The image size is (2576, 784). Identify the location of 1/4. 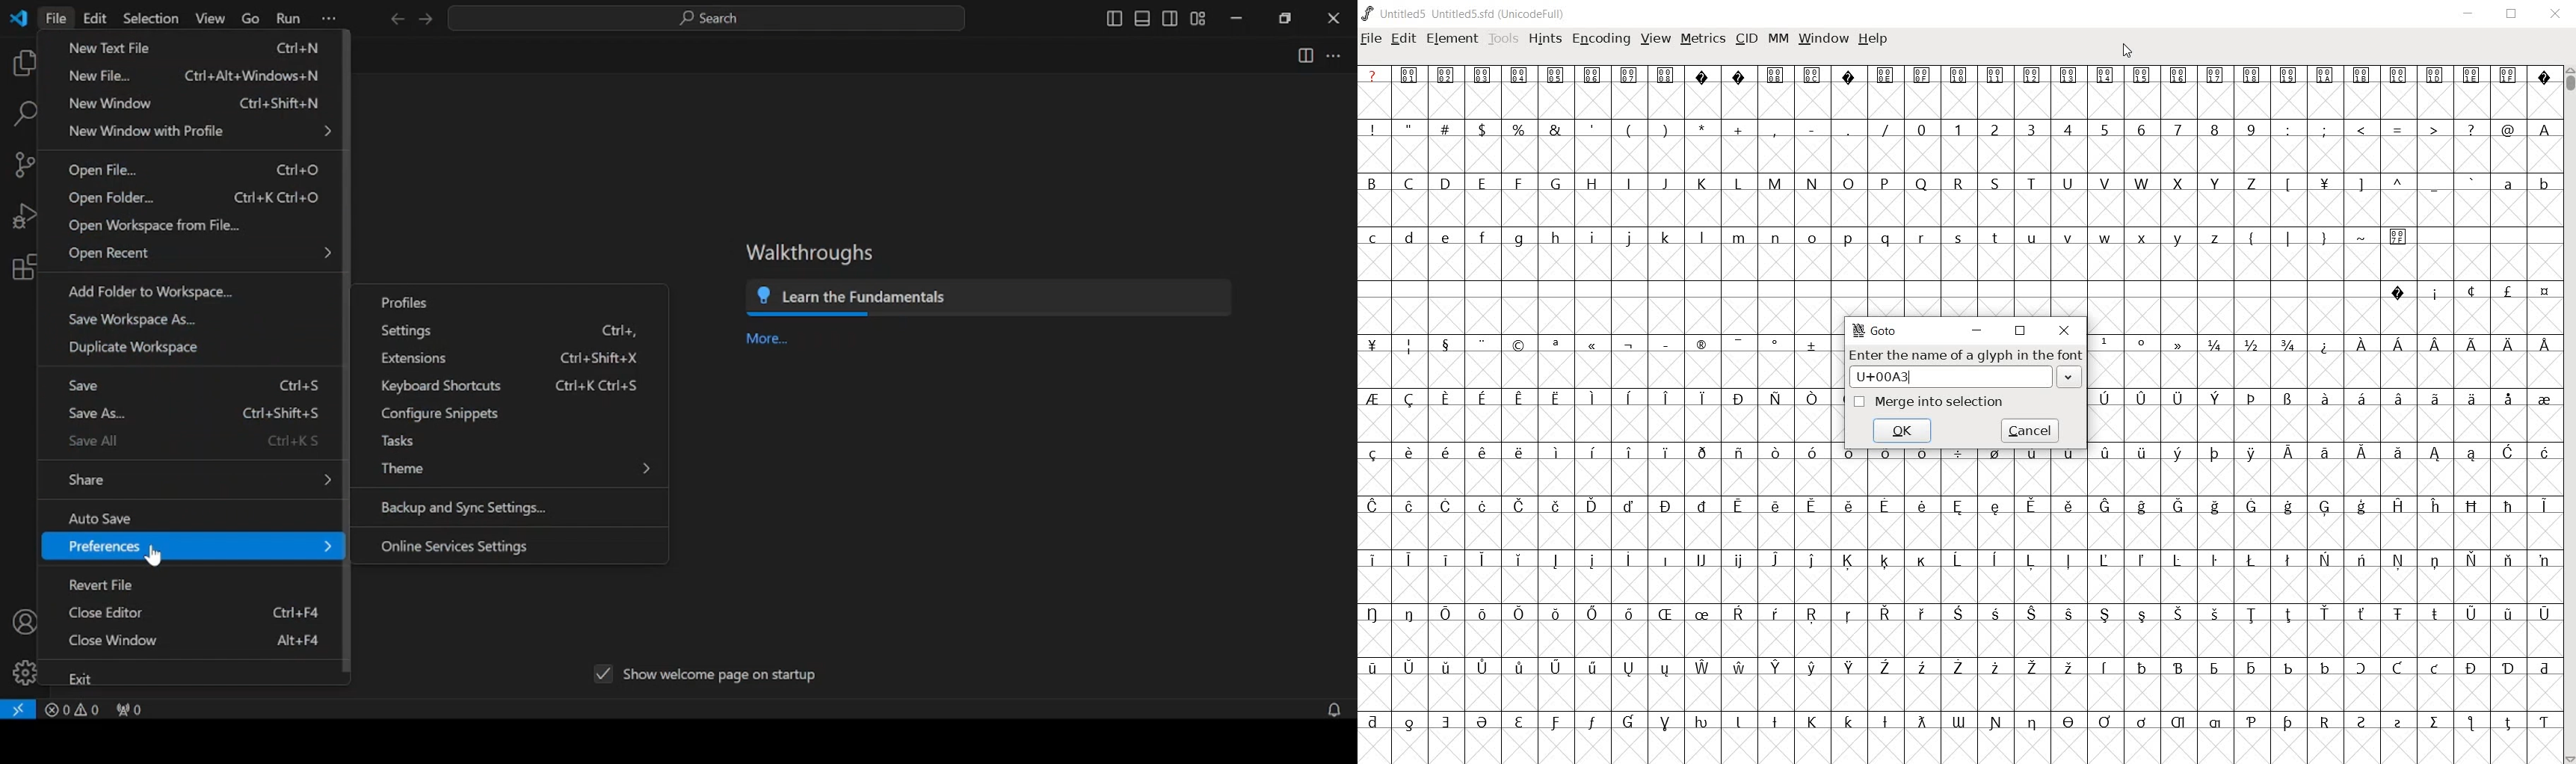
(2214, 345).